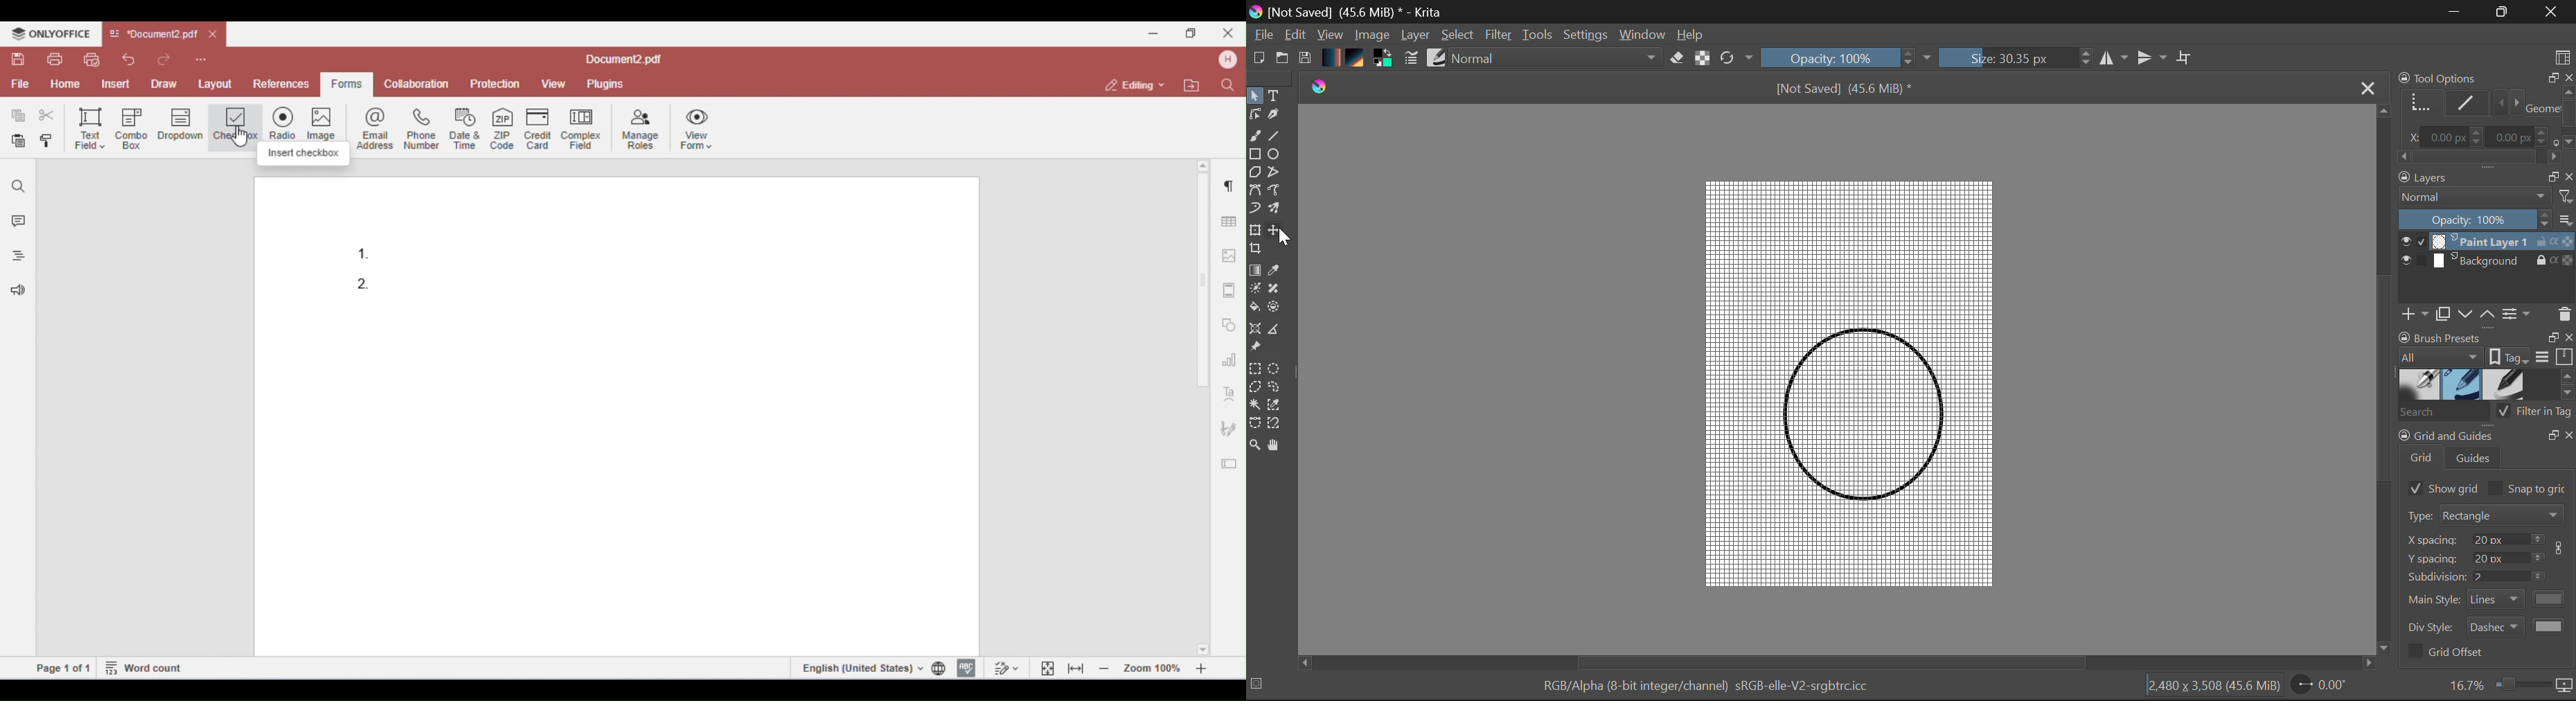 This screenshot has width=2576, height=728. I want to click on Brush Stroke Opacity, so click(1842, 57).